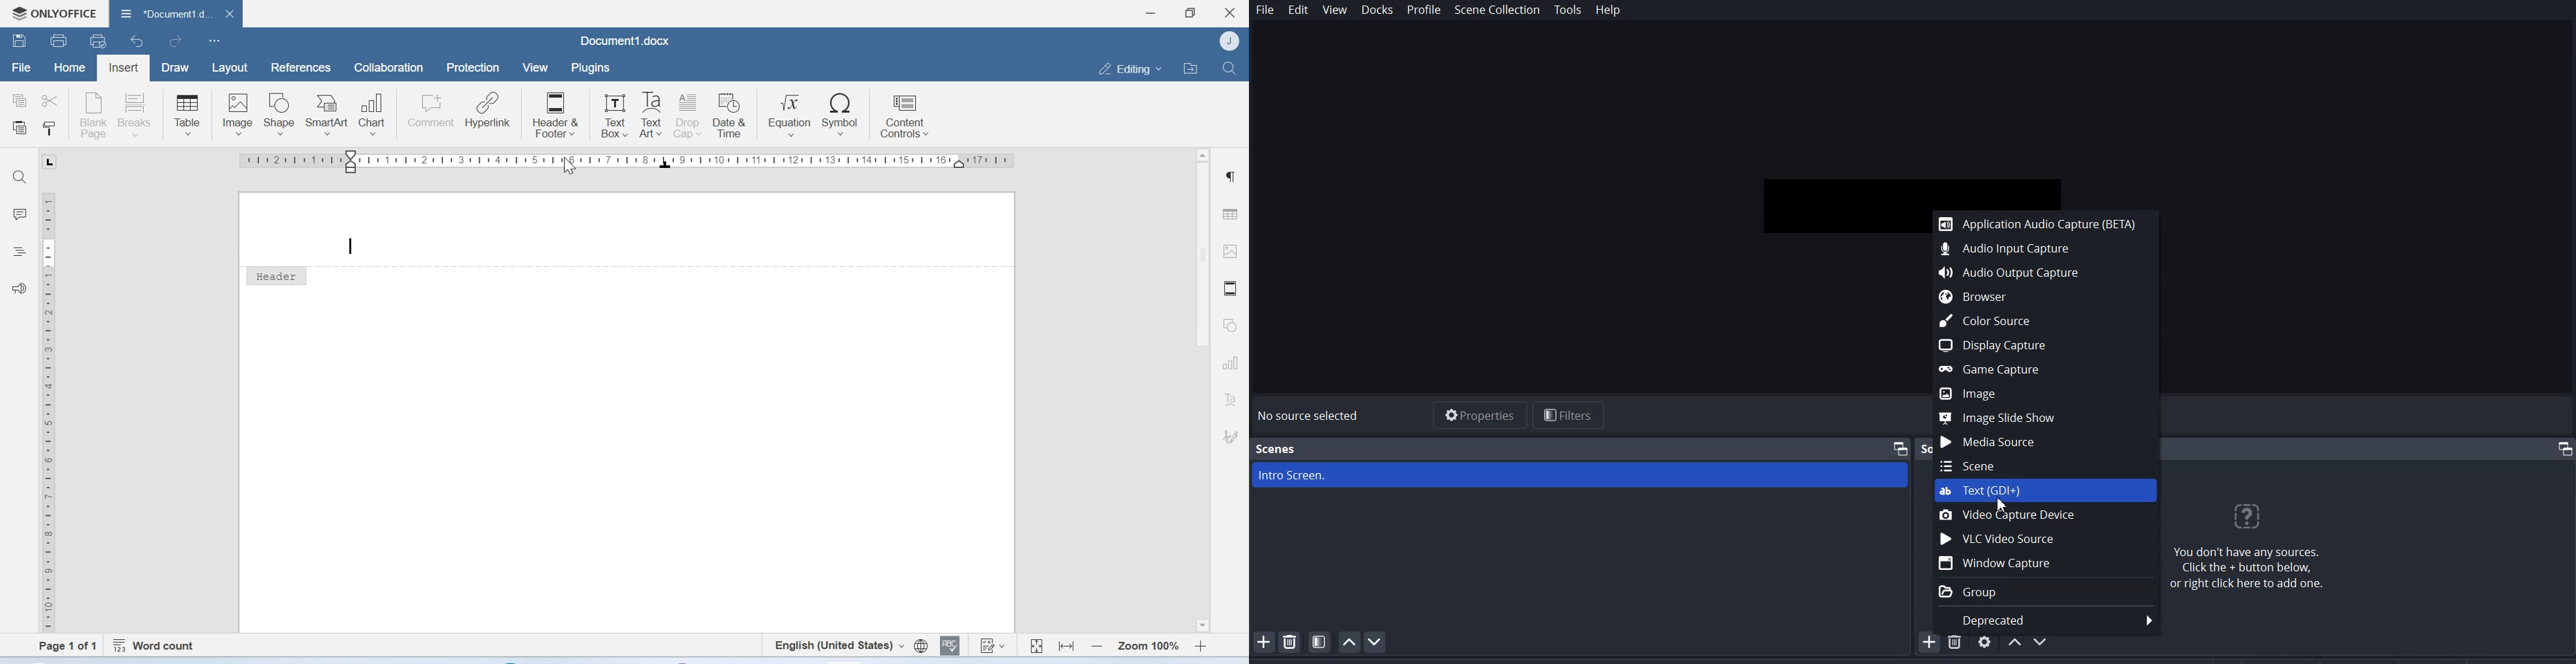  What do you see at coordinates (1232, 177) in the screenshot?
I see `Paragraph settings` at bounding box center [1232, 177].